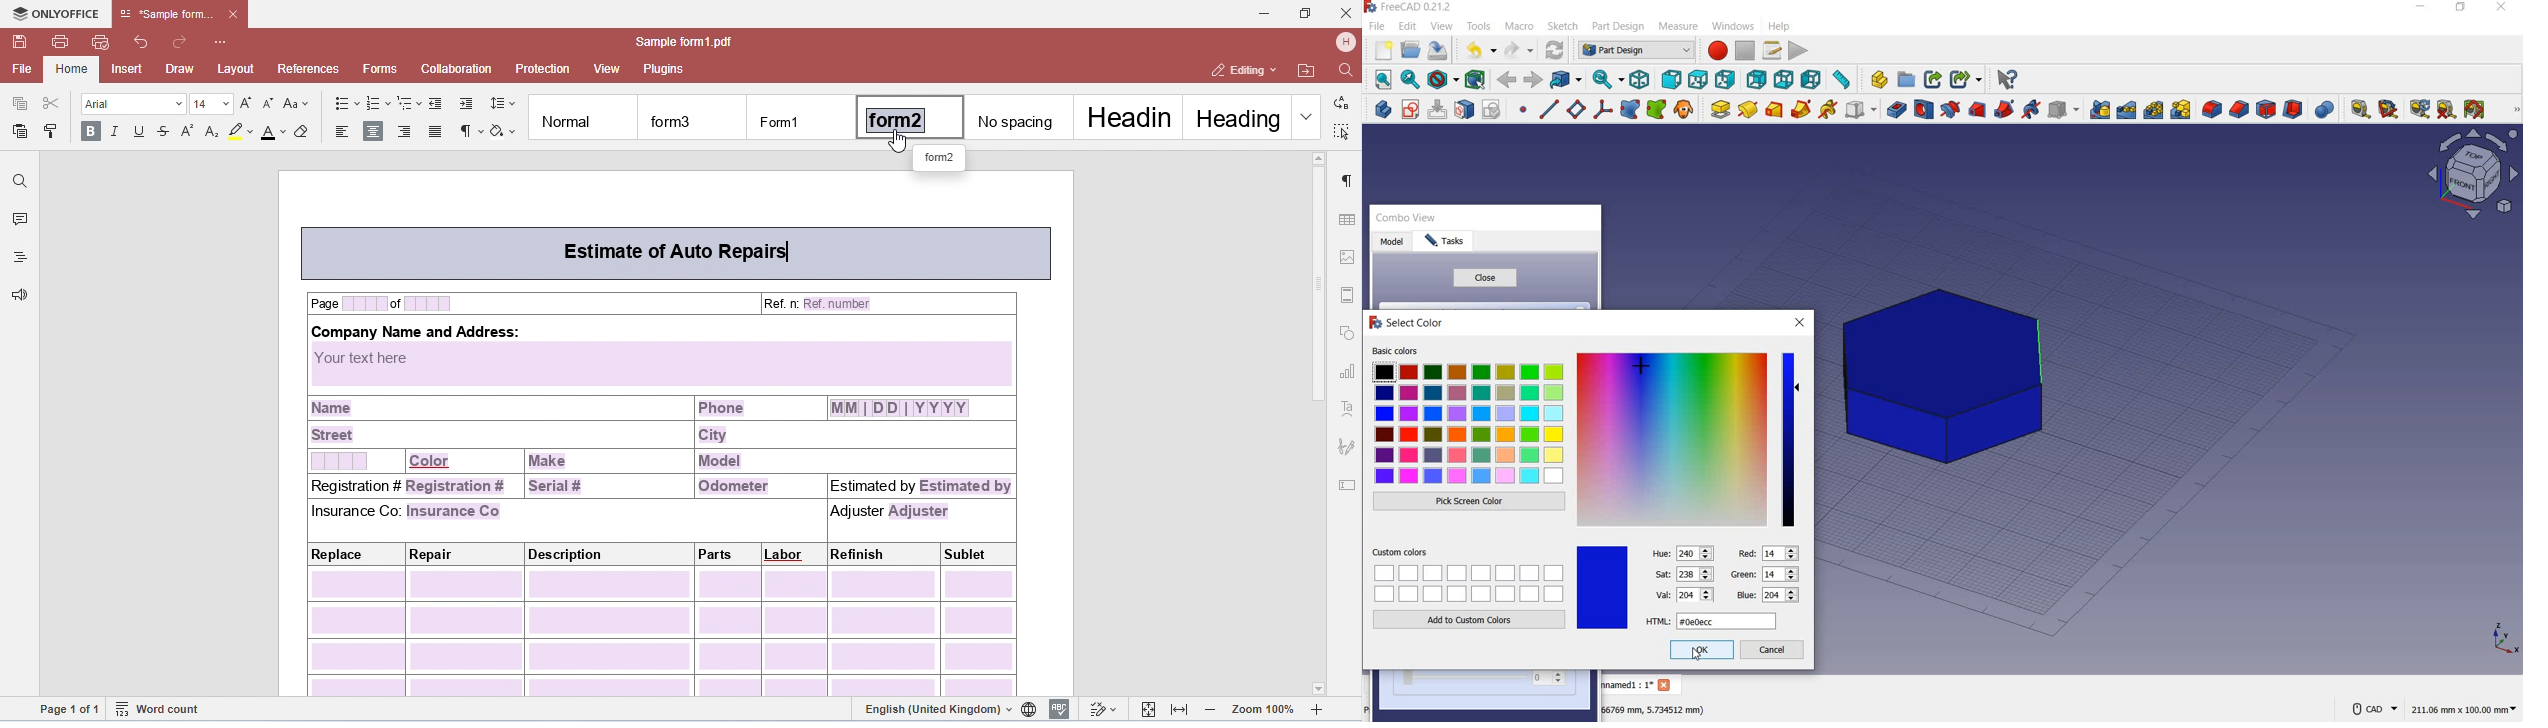 Image resolution: width=2548 pixels, height=728 pixels. I want to click on subtractive helix, so click(2031, 111).